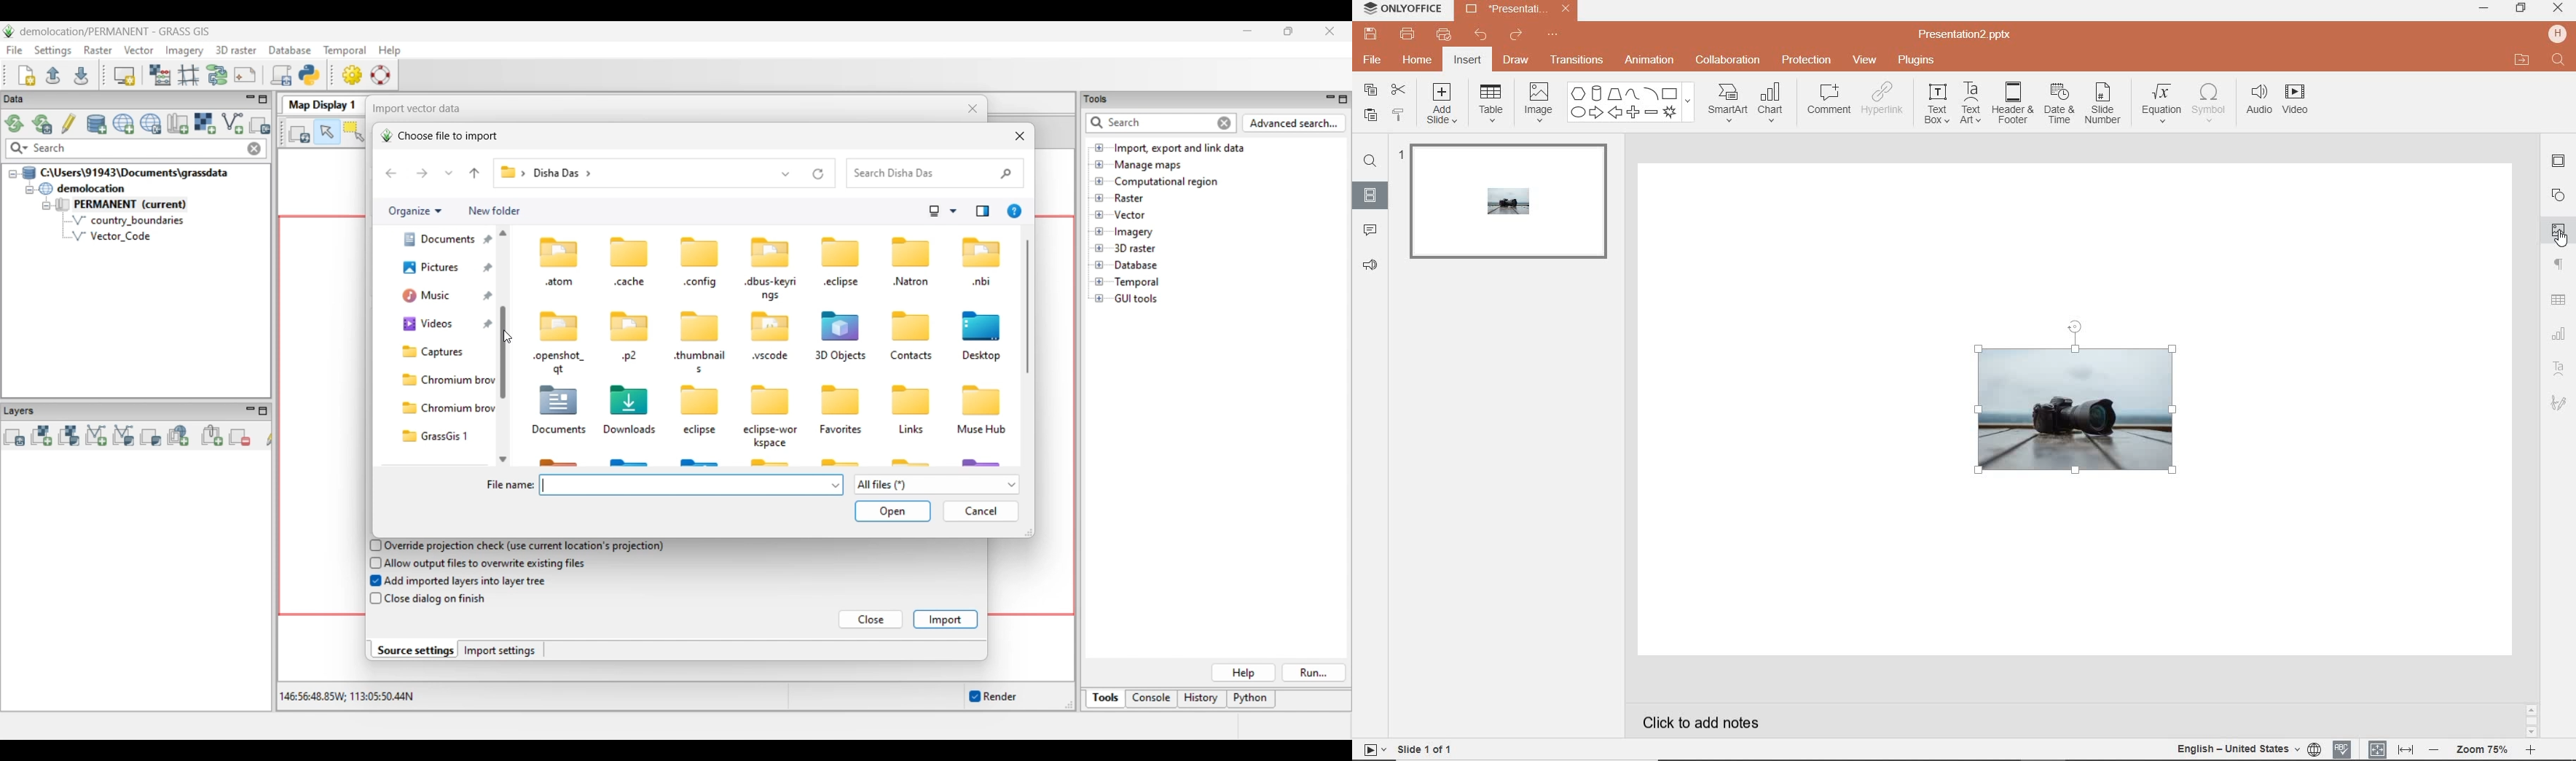 This screenshot has height=784, width=2576. What do you see at coordinates (2521, 61) in the screenshot?
I see `open file location` at bounding box center [2521, 61].